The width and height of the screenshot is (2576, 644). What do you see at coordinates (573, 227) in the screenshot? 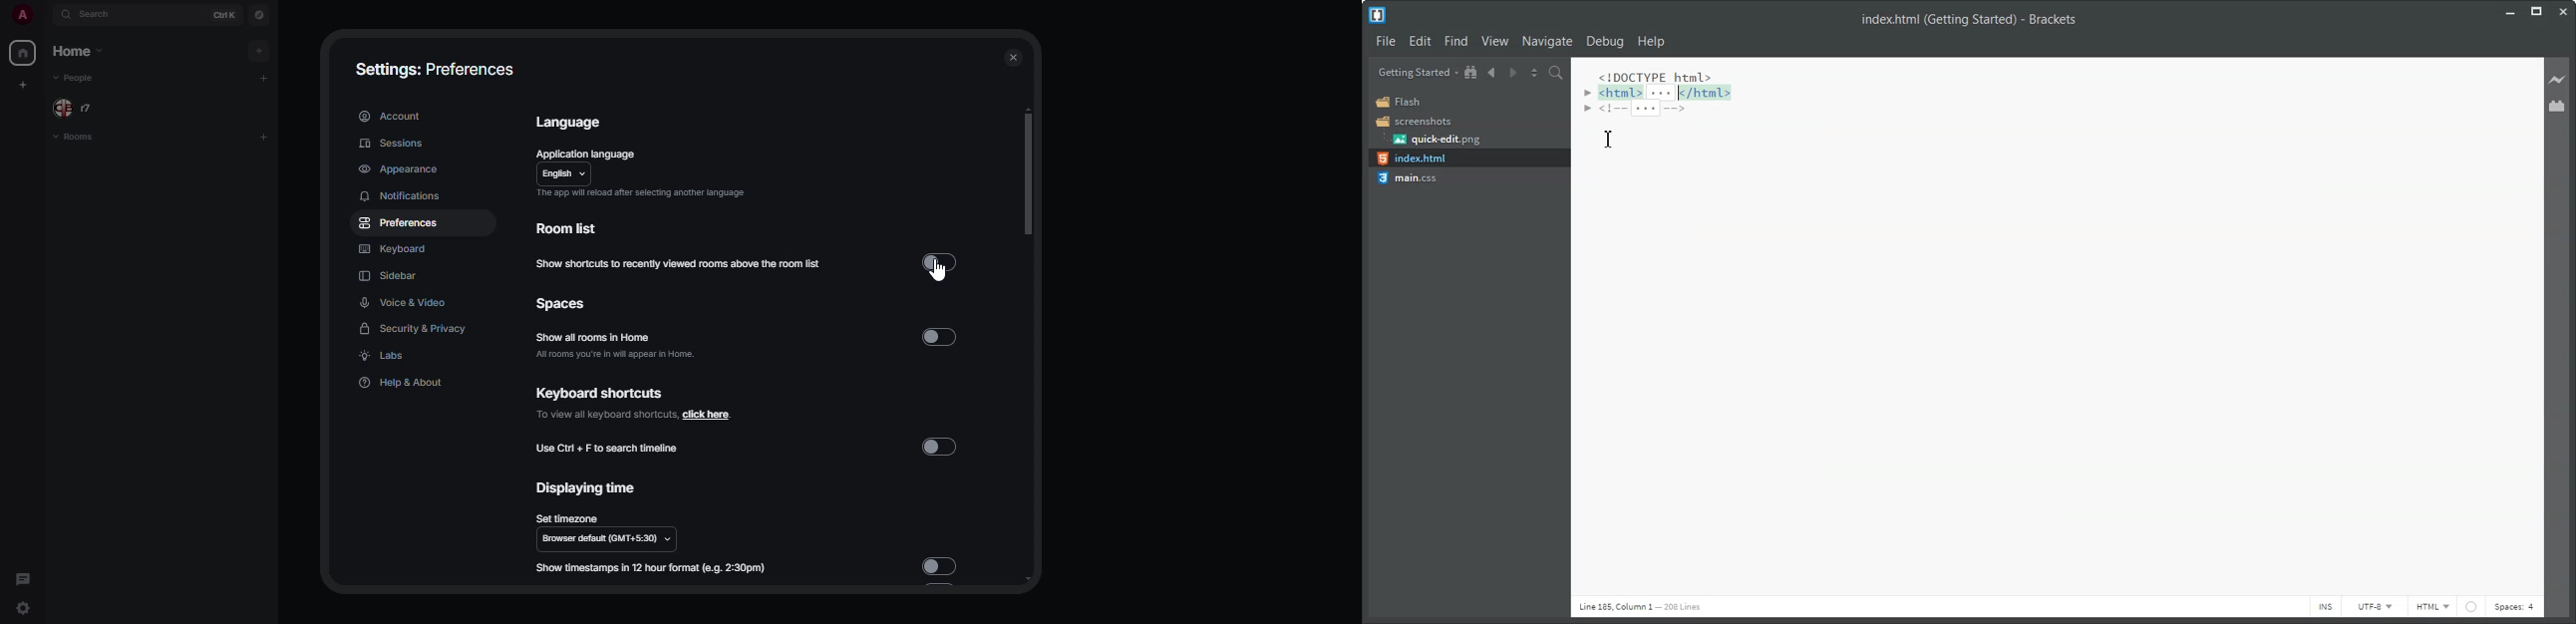
I see `room list` at bounding box center [573, 227].